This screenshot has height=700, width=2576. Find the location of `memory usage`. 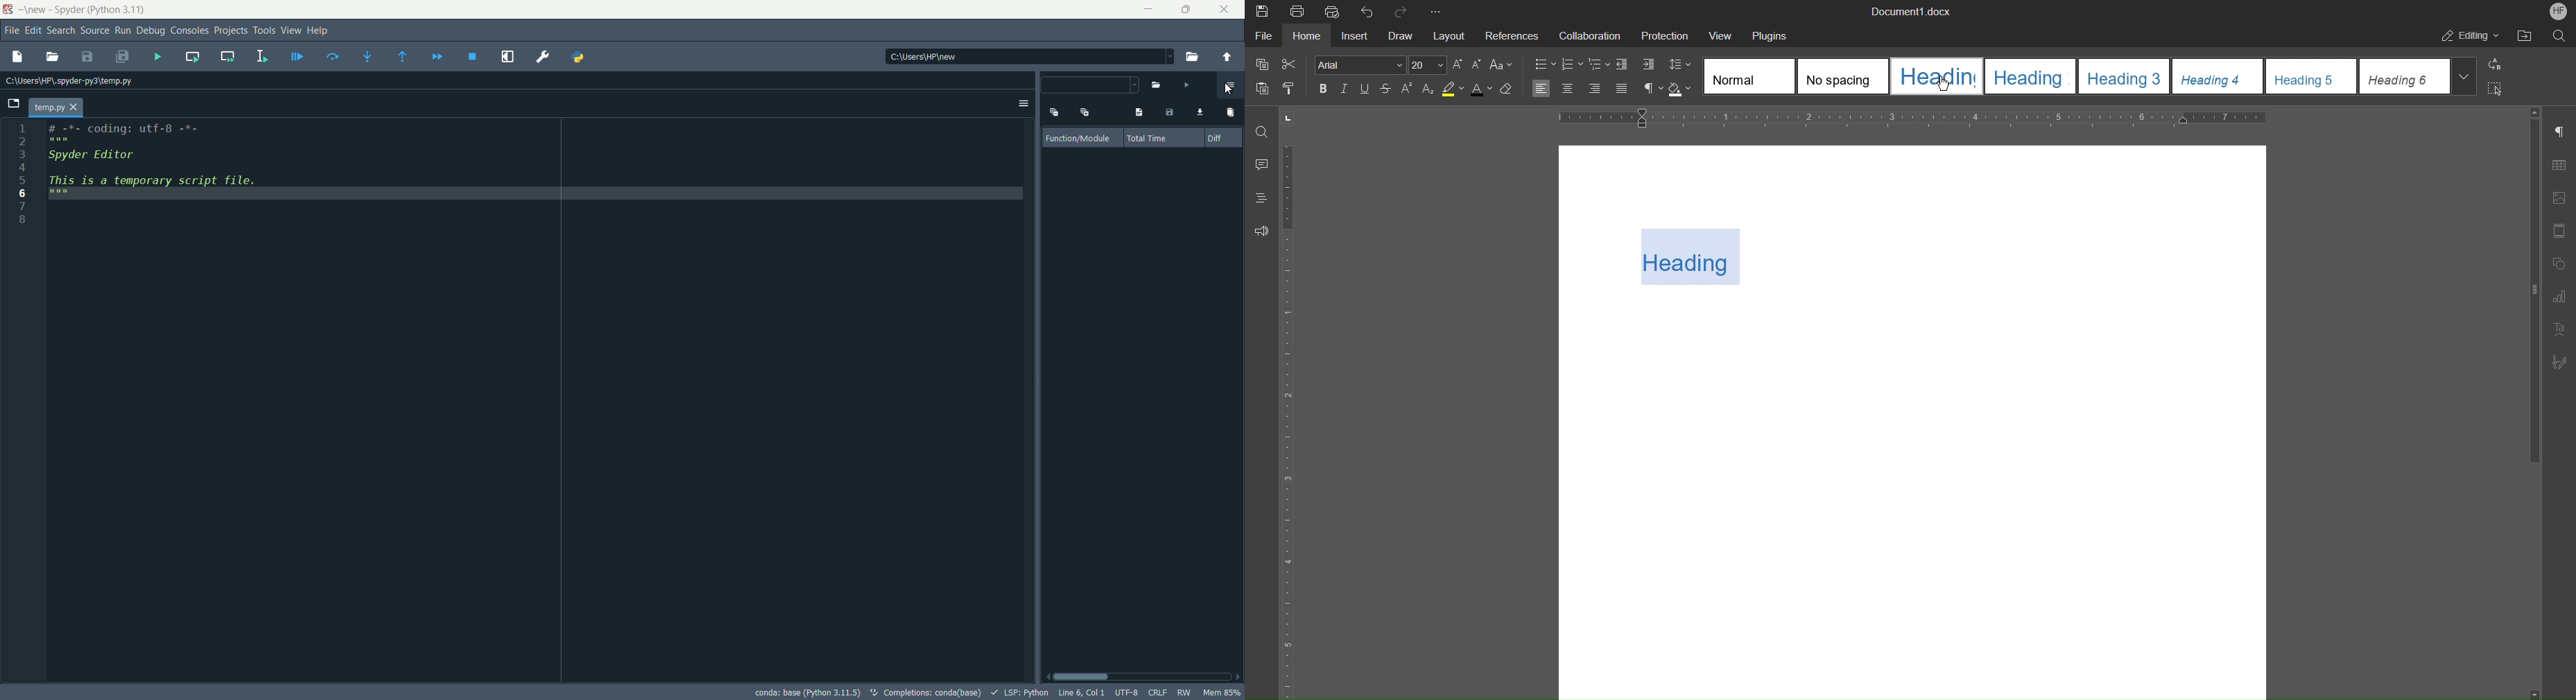

memory usage is located at coordinates (1223, 692).